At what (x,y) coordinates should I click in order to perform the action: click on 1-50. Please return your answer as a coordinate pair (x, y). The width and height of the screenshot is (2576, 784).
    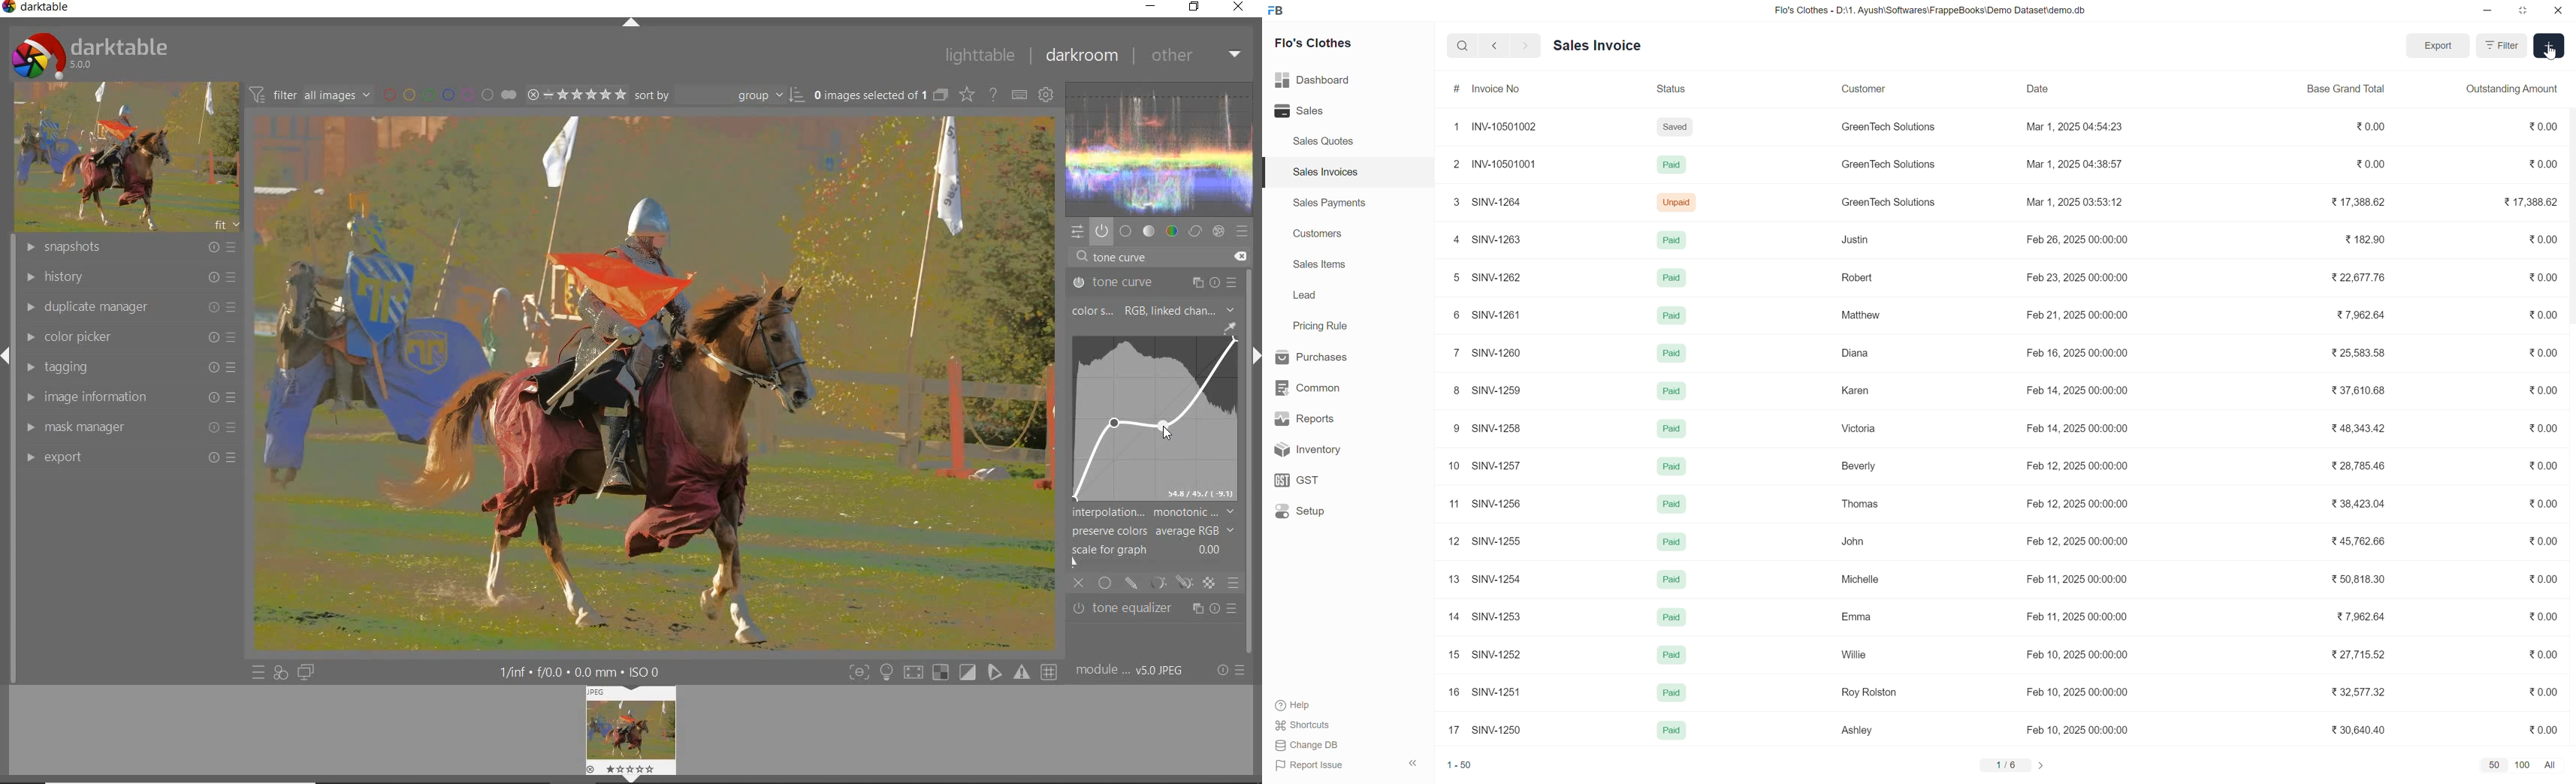
    Looking at the image, I should click on (1466, 763).